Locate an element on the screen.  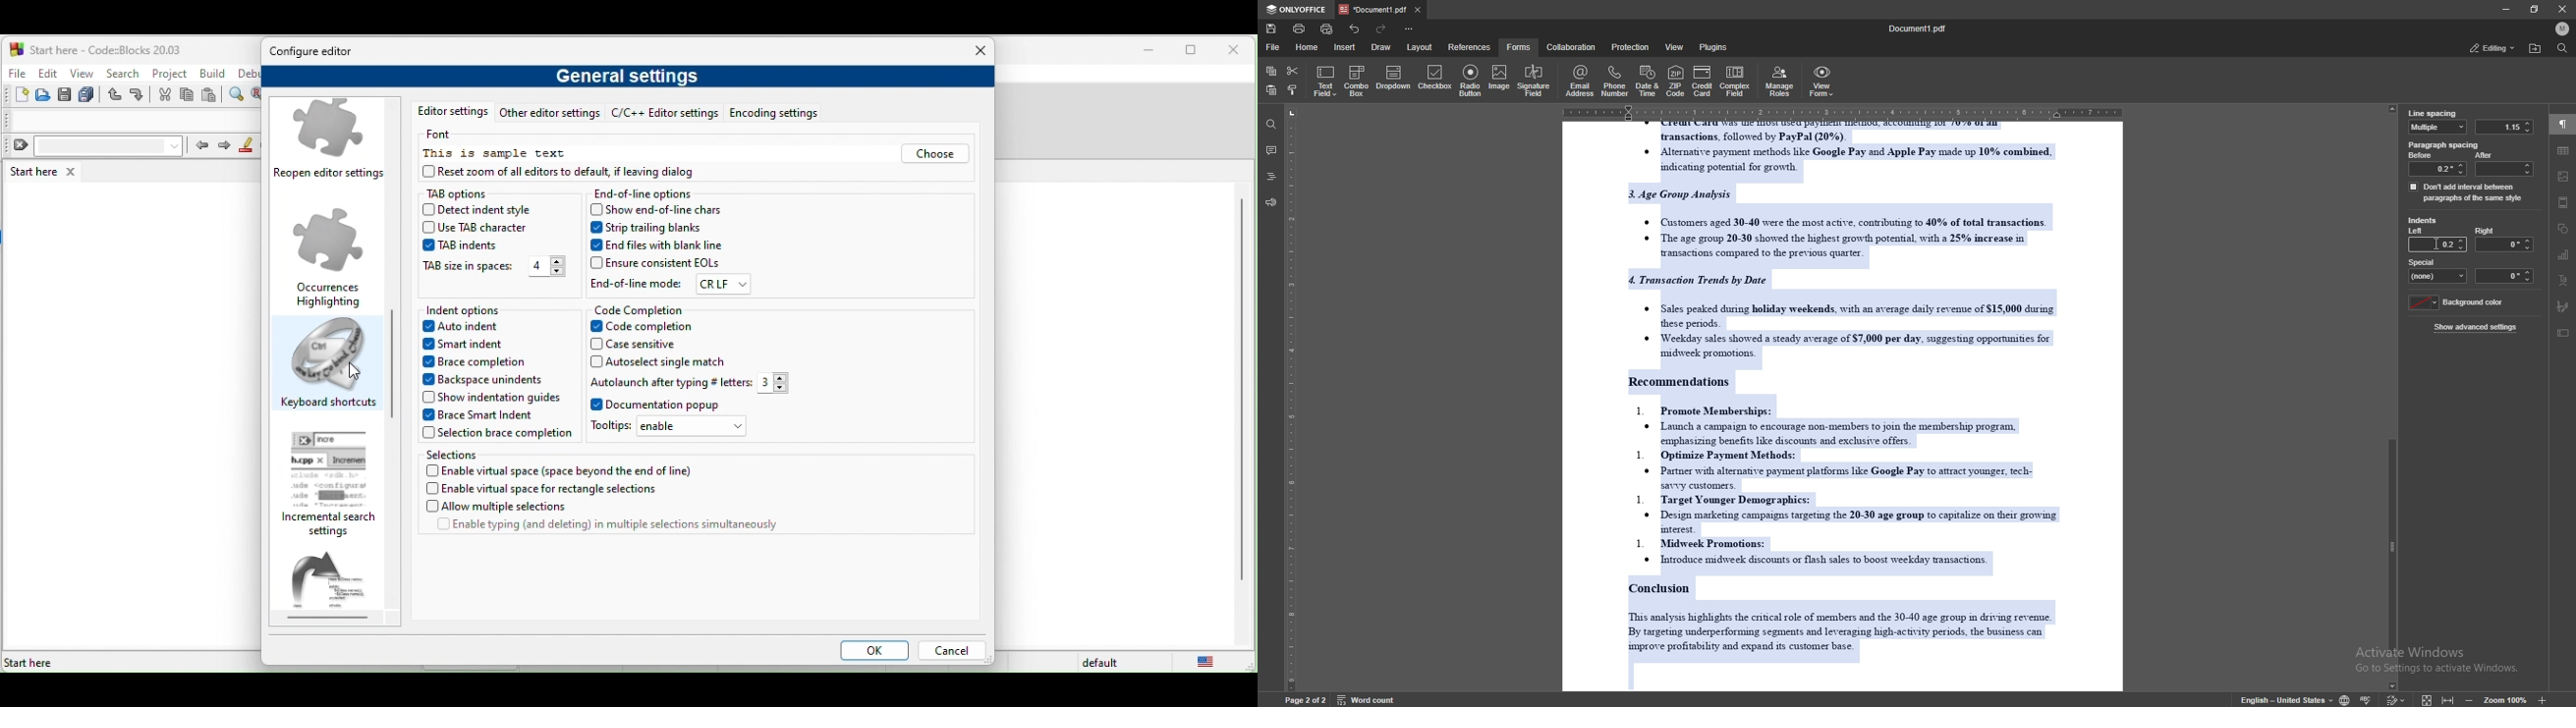
quick print is located at coordinates (1328, 29).